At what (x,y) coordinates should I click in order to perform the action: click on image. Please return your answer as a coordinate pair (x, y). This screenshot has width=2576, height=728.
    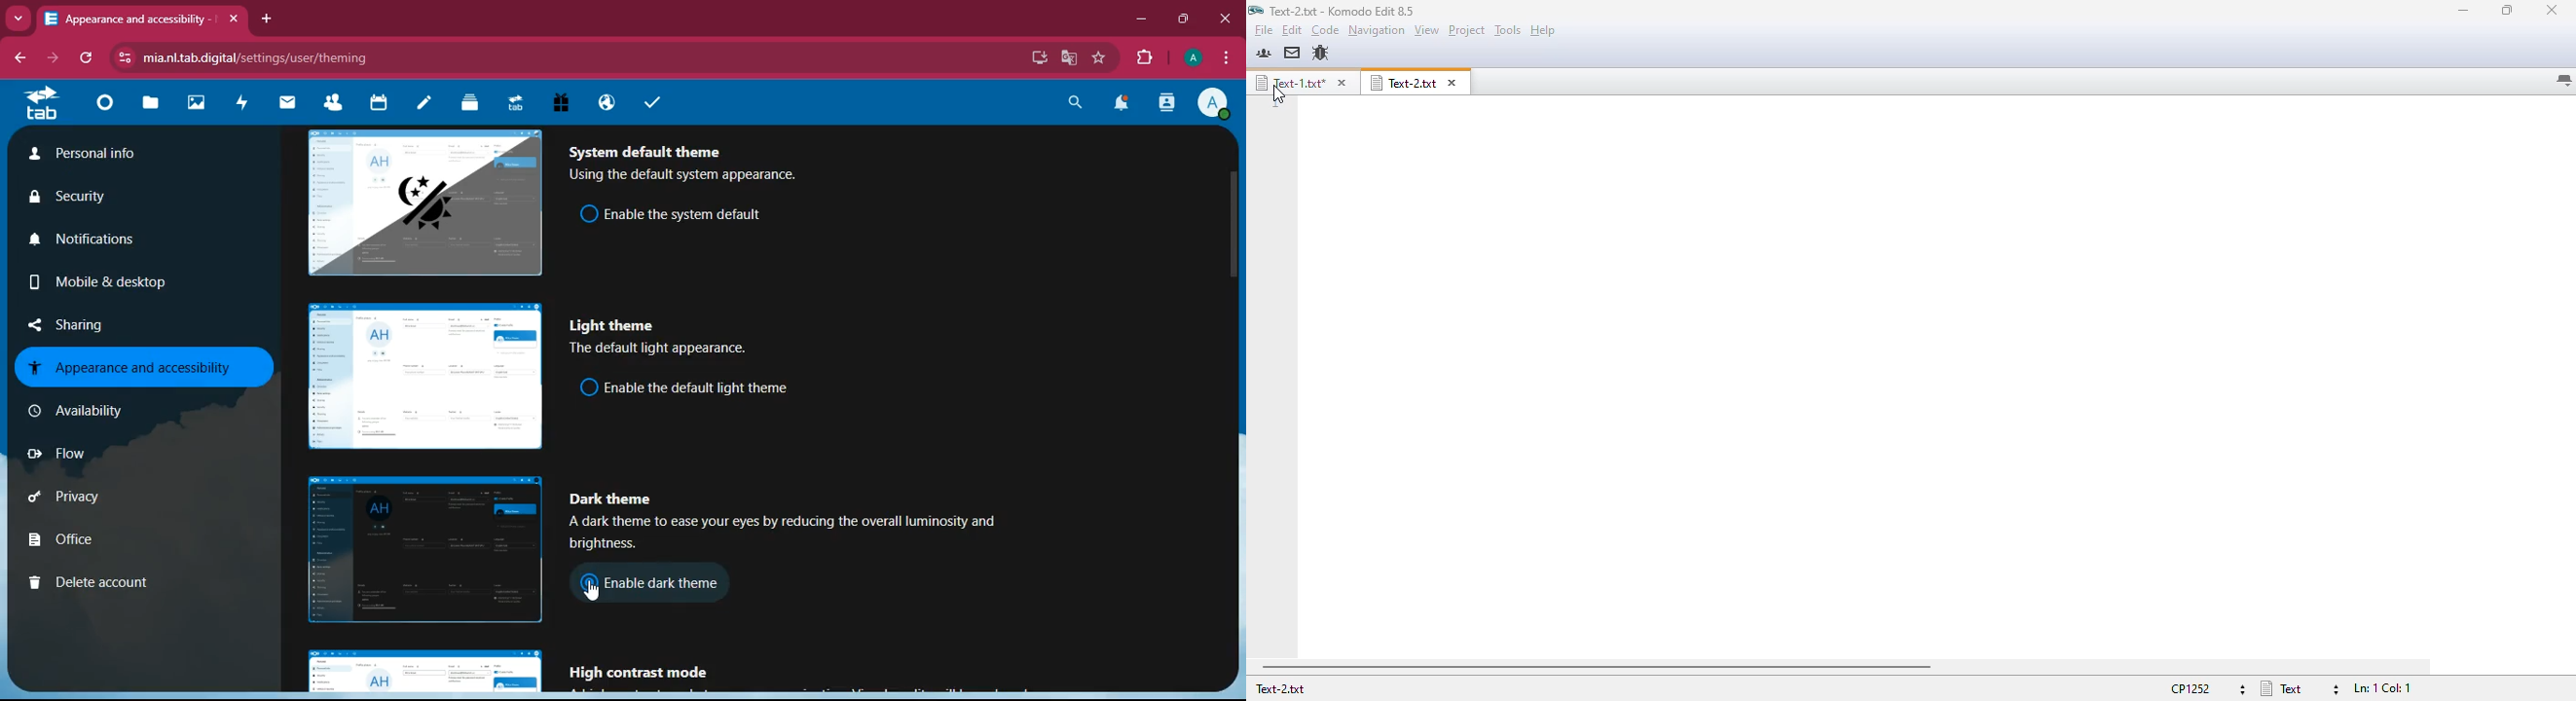
    Looking at the image, I should click on (198, 105).